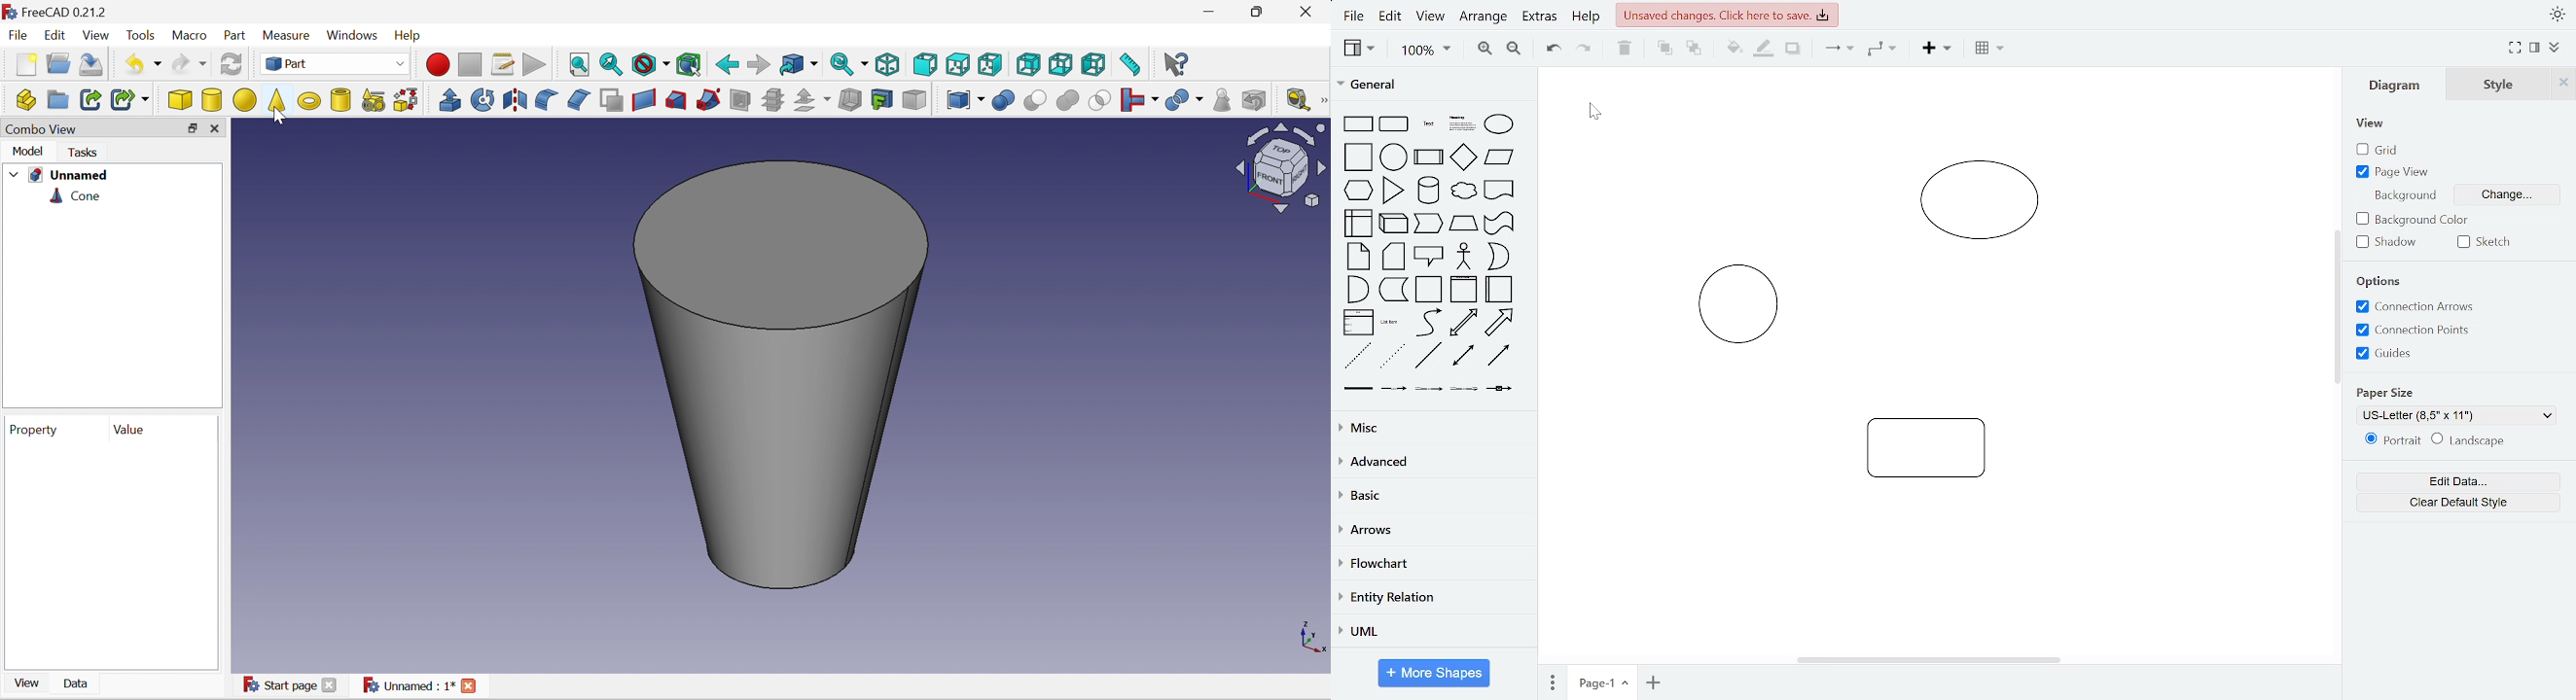 This screenshot has width=2576, height=700. What do you see at coordinates (1436, 673) in the screenshot?
I see `more shapes` at bounding box center [1436, 673].